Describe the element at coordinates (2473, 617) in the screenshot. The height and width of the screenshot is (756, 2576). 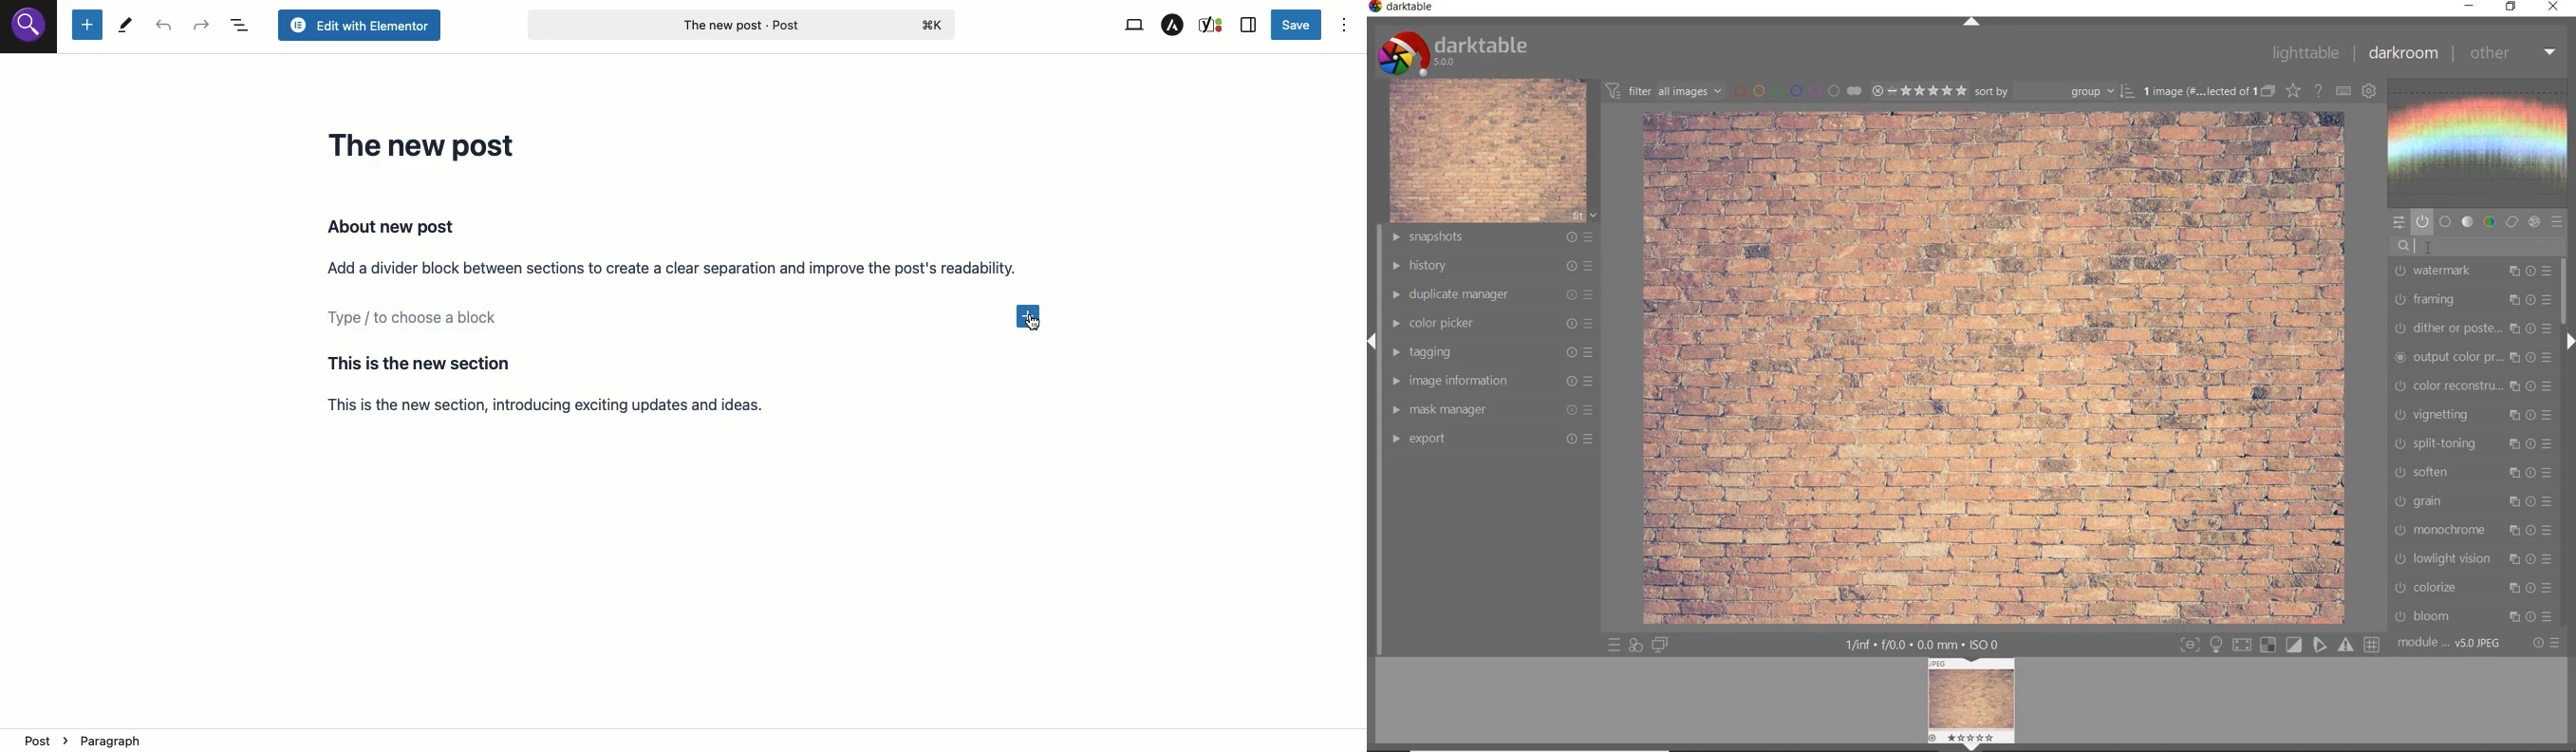
I see `bloom` at that location.